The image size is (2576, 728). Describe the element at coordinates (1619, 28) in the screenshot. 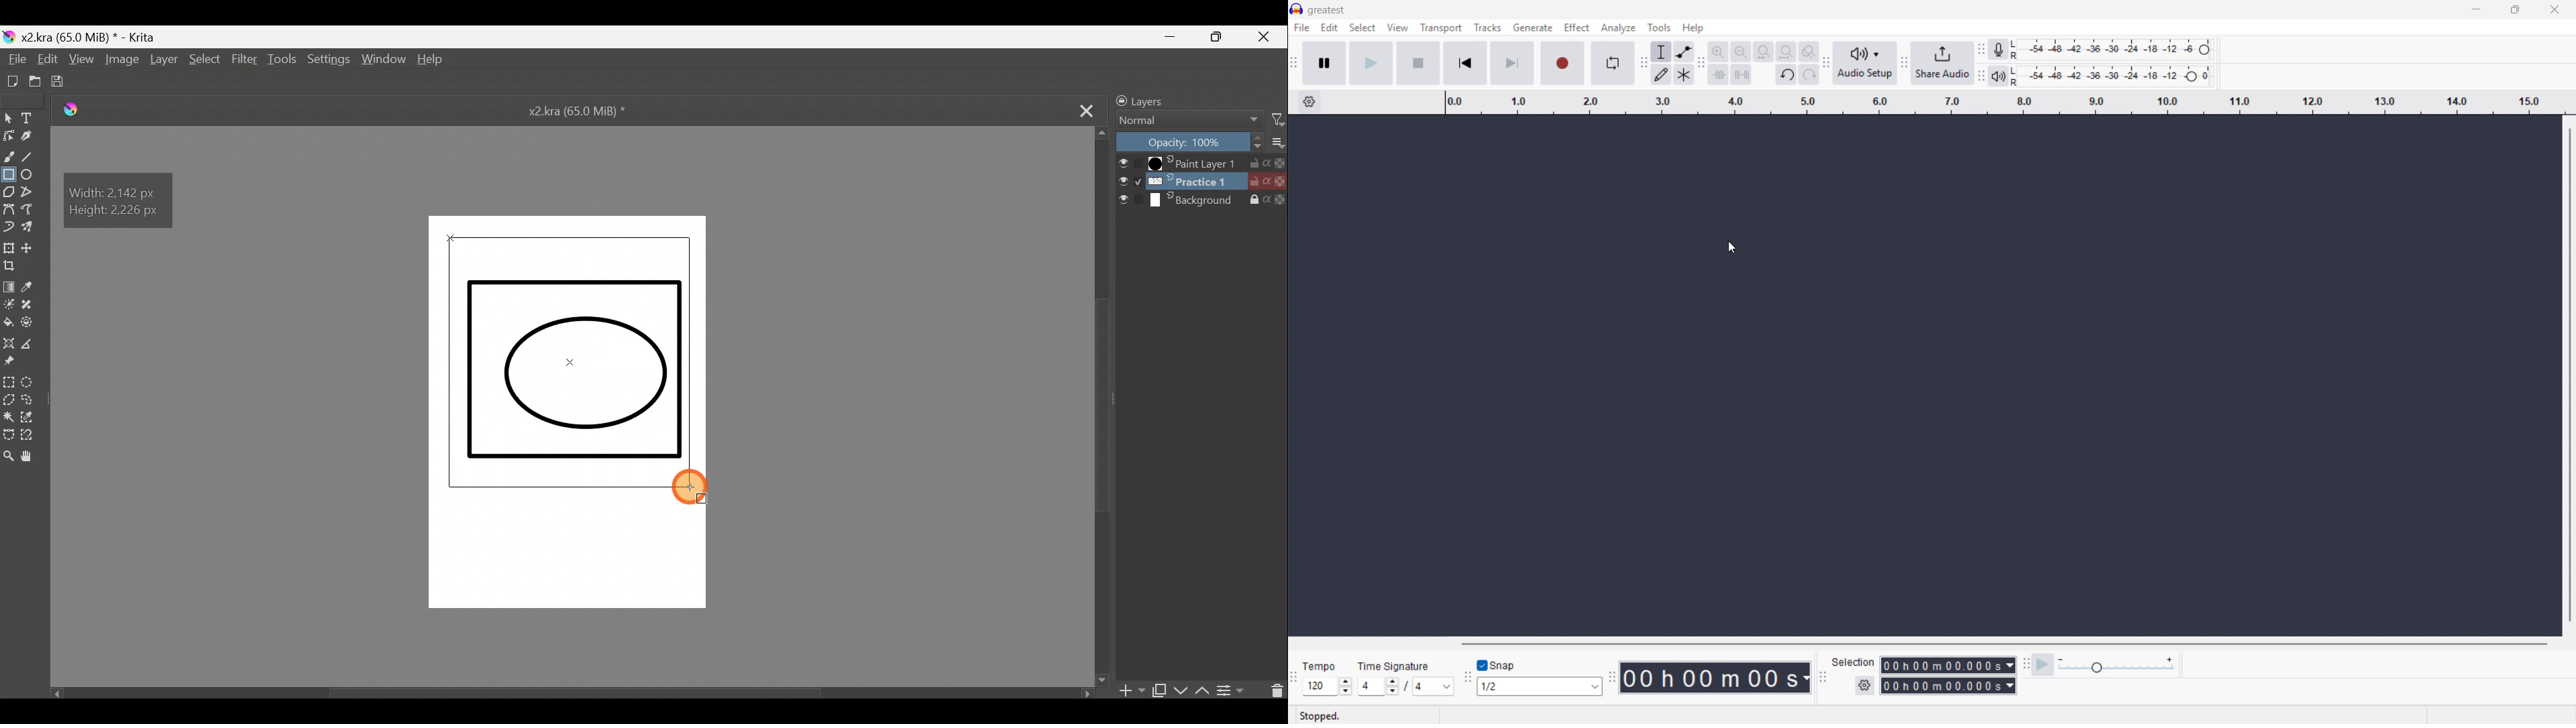

I see `Analyse ` at that location.